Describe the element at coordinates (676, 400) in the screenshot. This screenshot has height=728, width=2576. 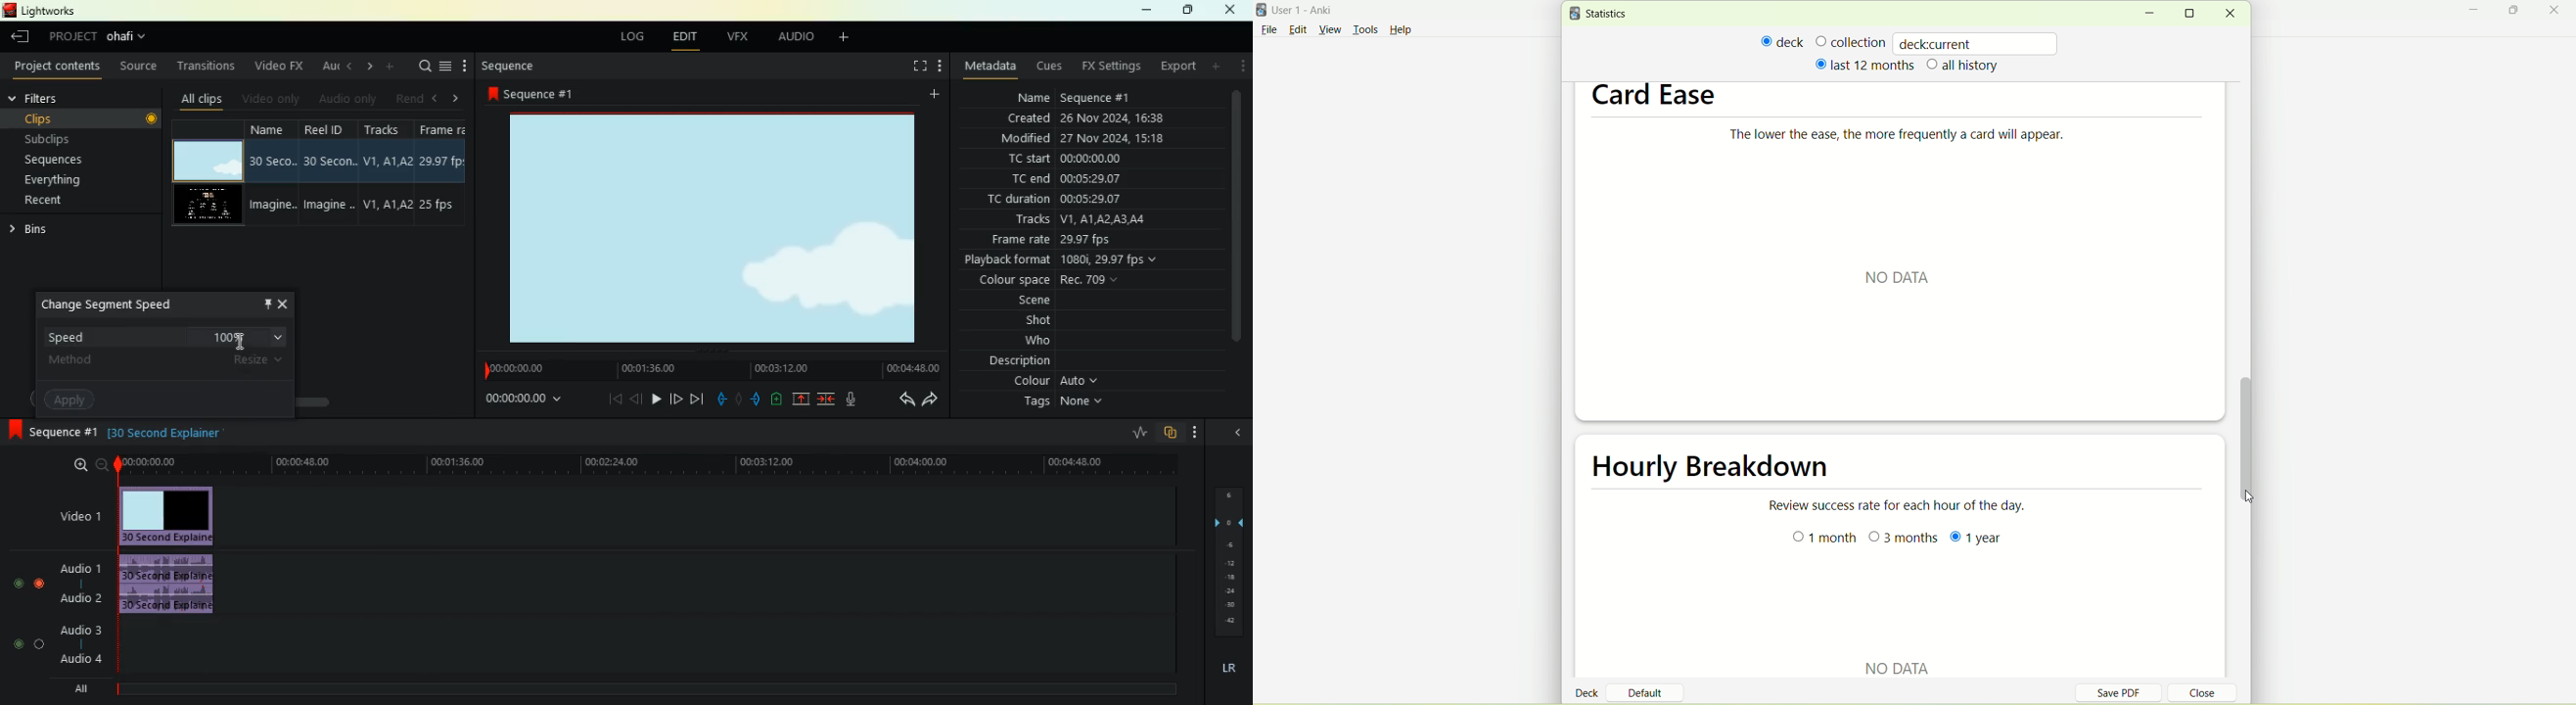
I see `forward` at that location.